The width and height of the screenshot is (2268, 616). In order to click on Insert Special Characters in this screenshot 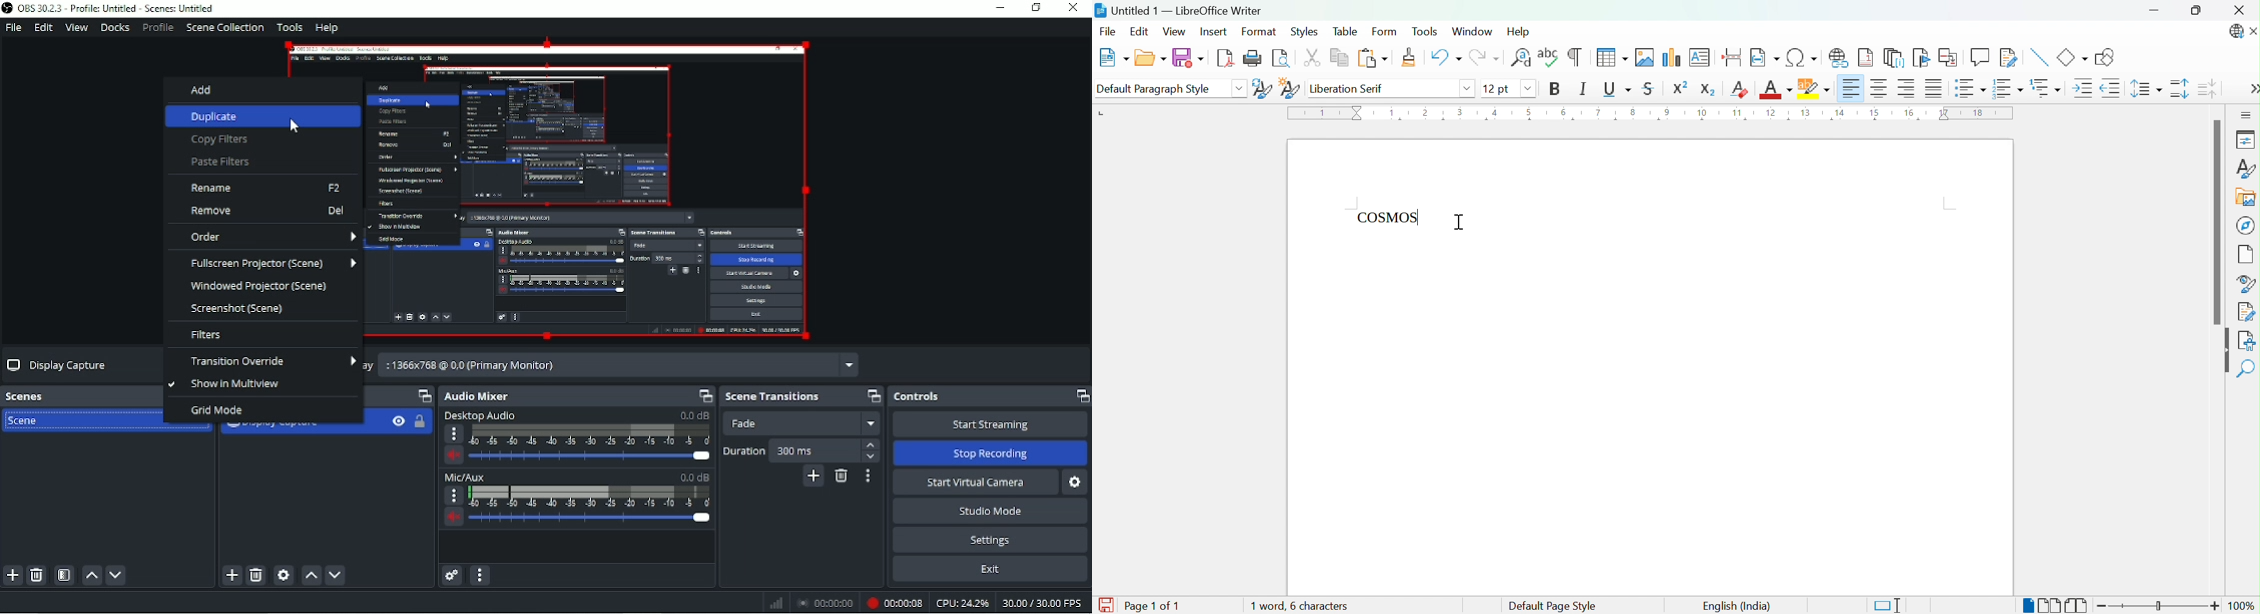, I will do `click(1803, 58)`.